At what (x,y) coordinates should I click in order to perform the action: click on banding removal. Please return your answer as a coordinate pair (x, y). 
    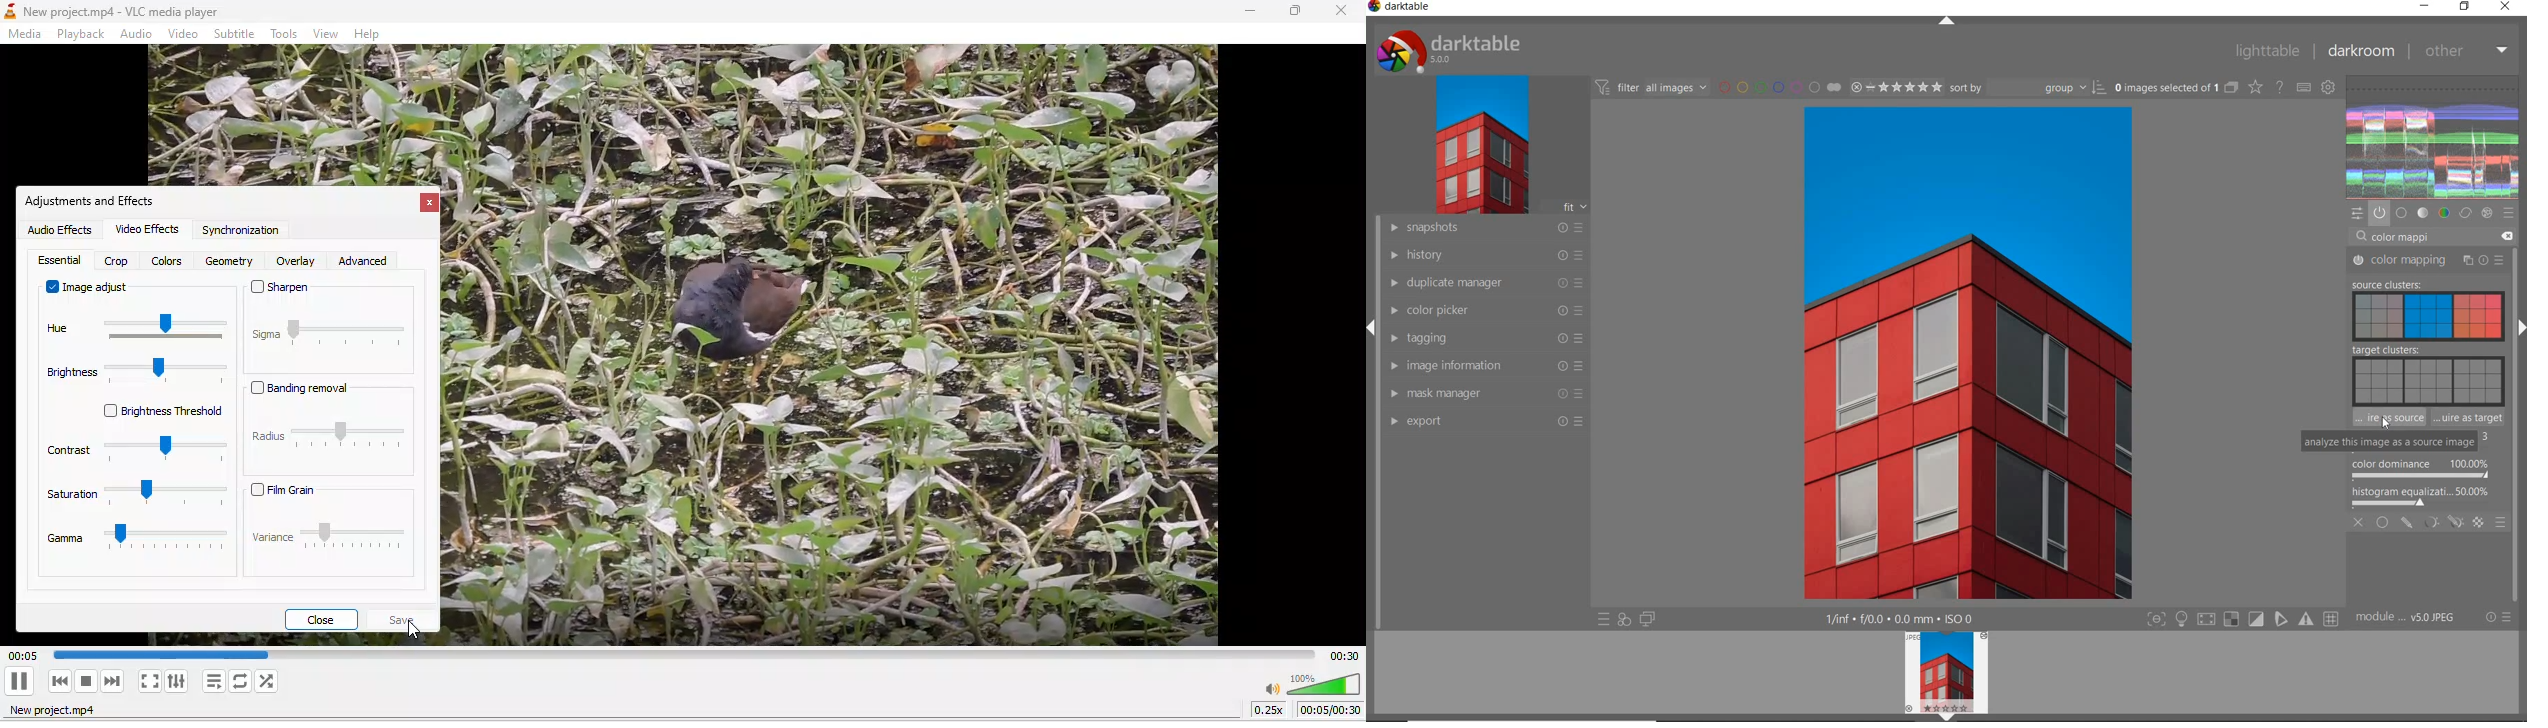
    Looking at the image, I should click on (312, 393).